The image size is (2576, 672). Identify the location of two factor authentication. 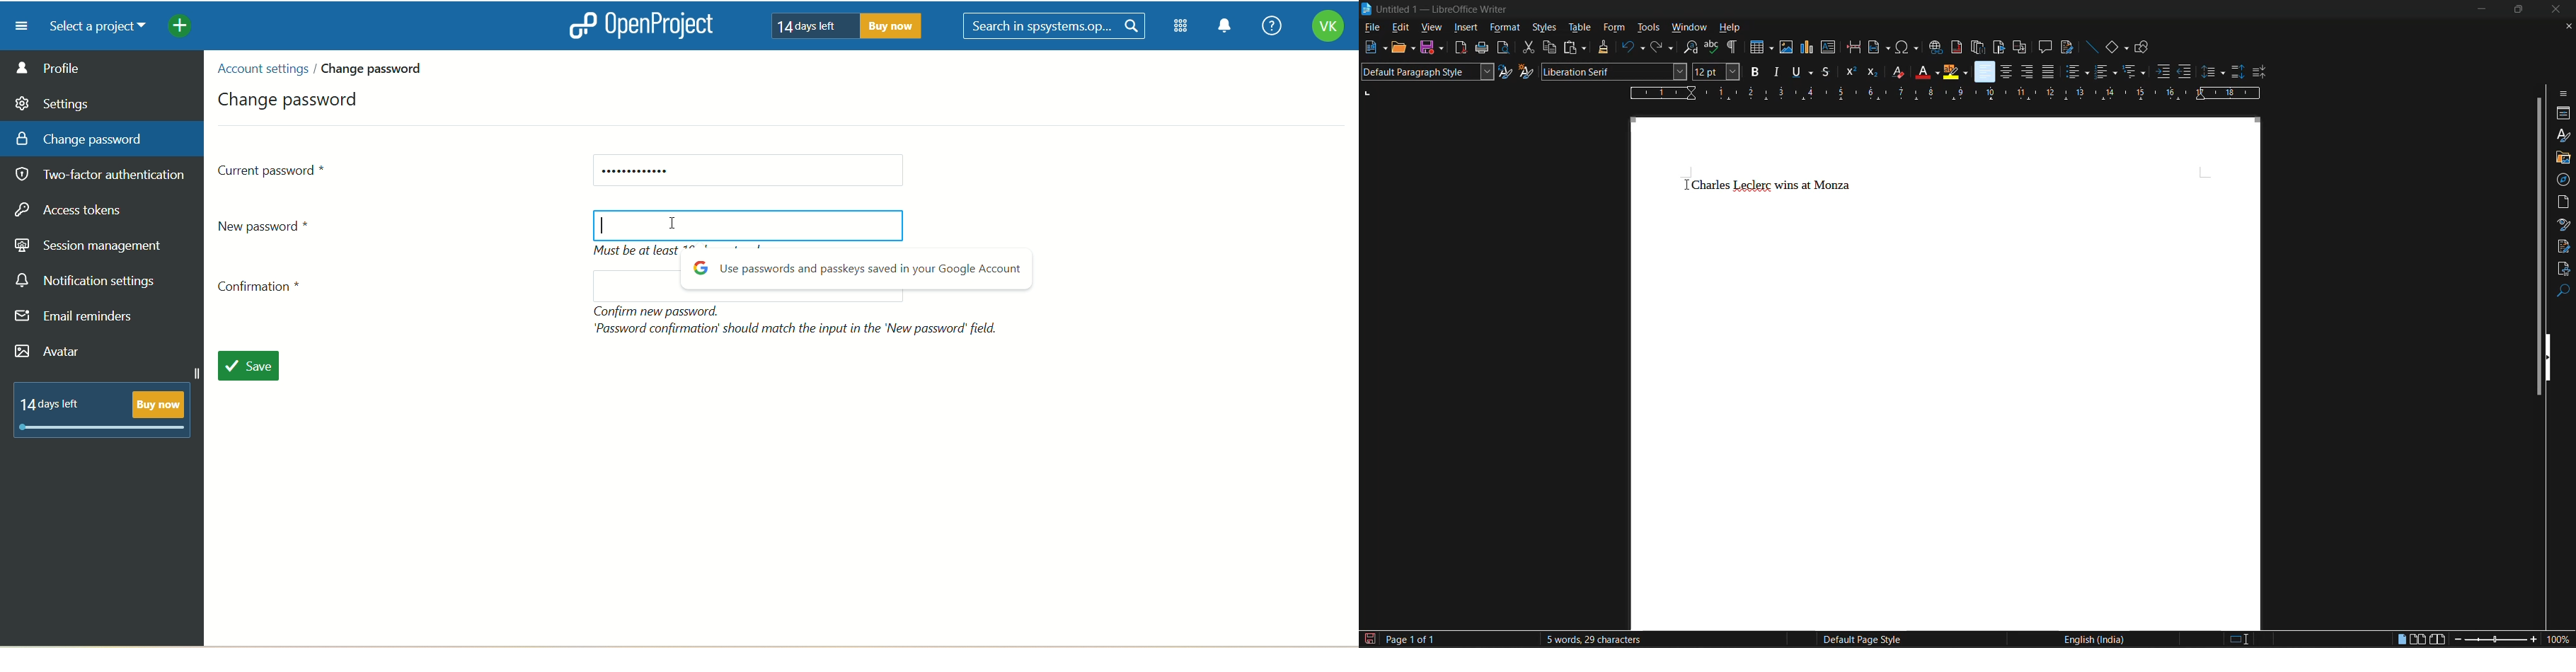
(105, 176).